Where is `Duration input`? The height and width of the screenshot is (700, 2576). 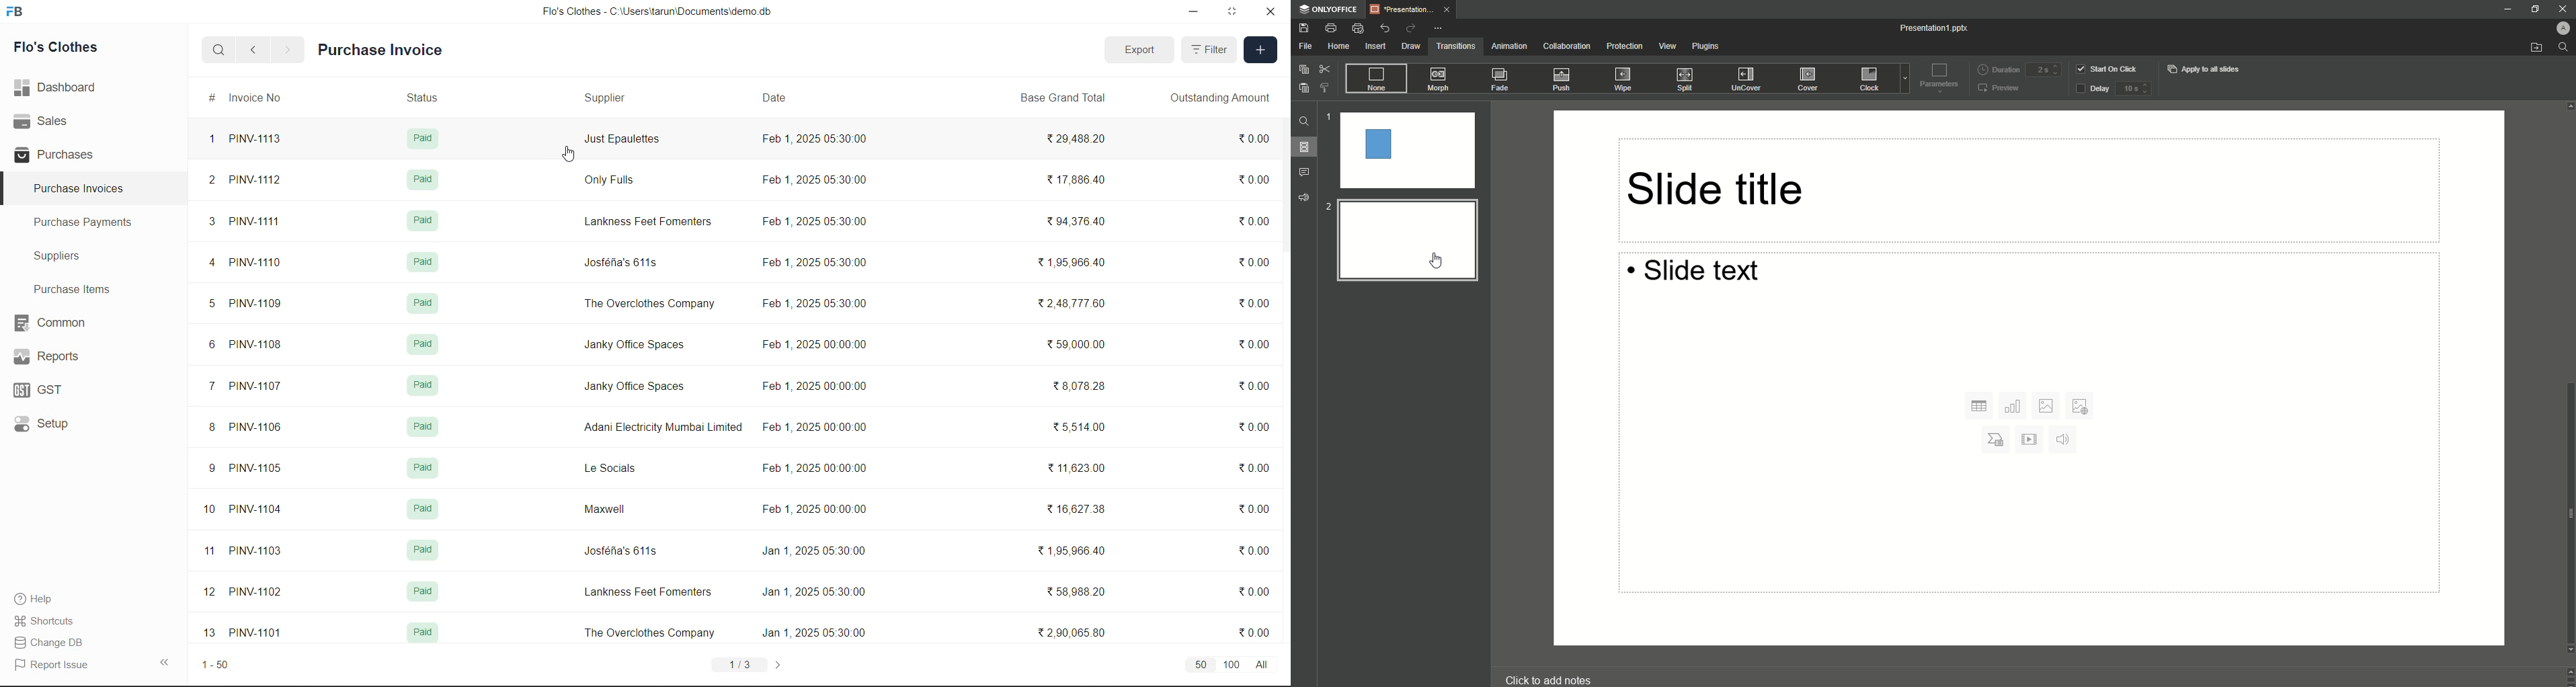
Duration input is located at coordinates (2045, 69).